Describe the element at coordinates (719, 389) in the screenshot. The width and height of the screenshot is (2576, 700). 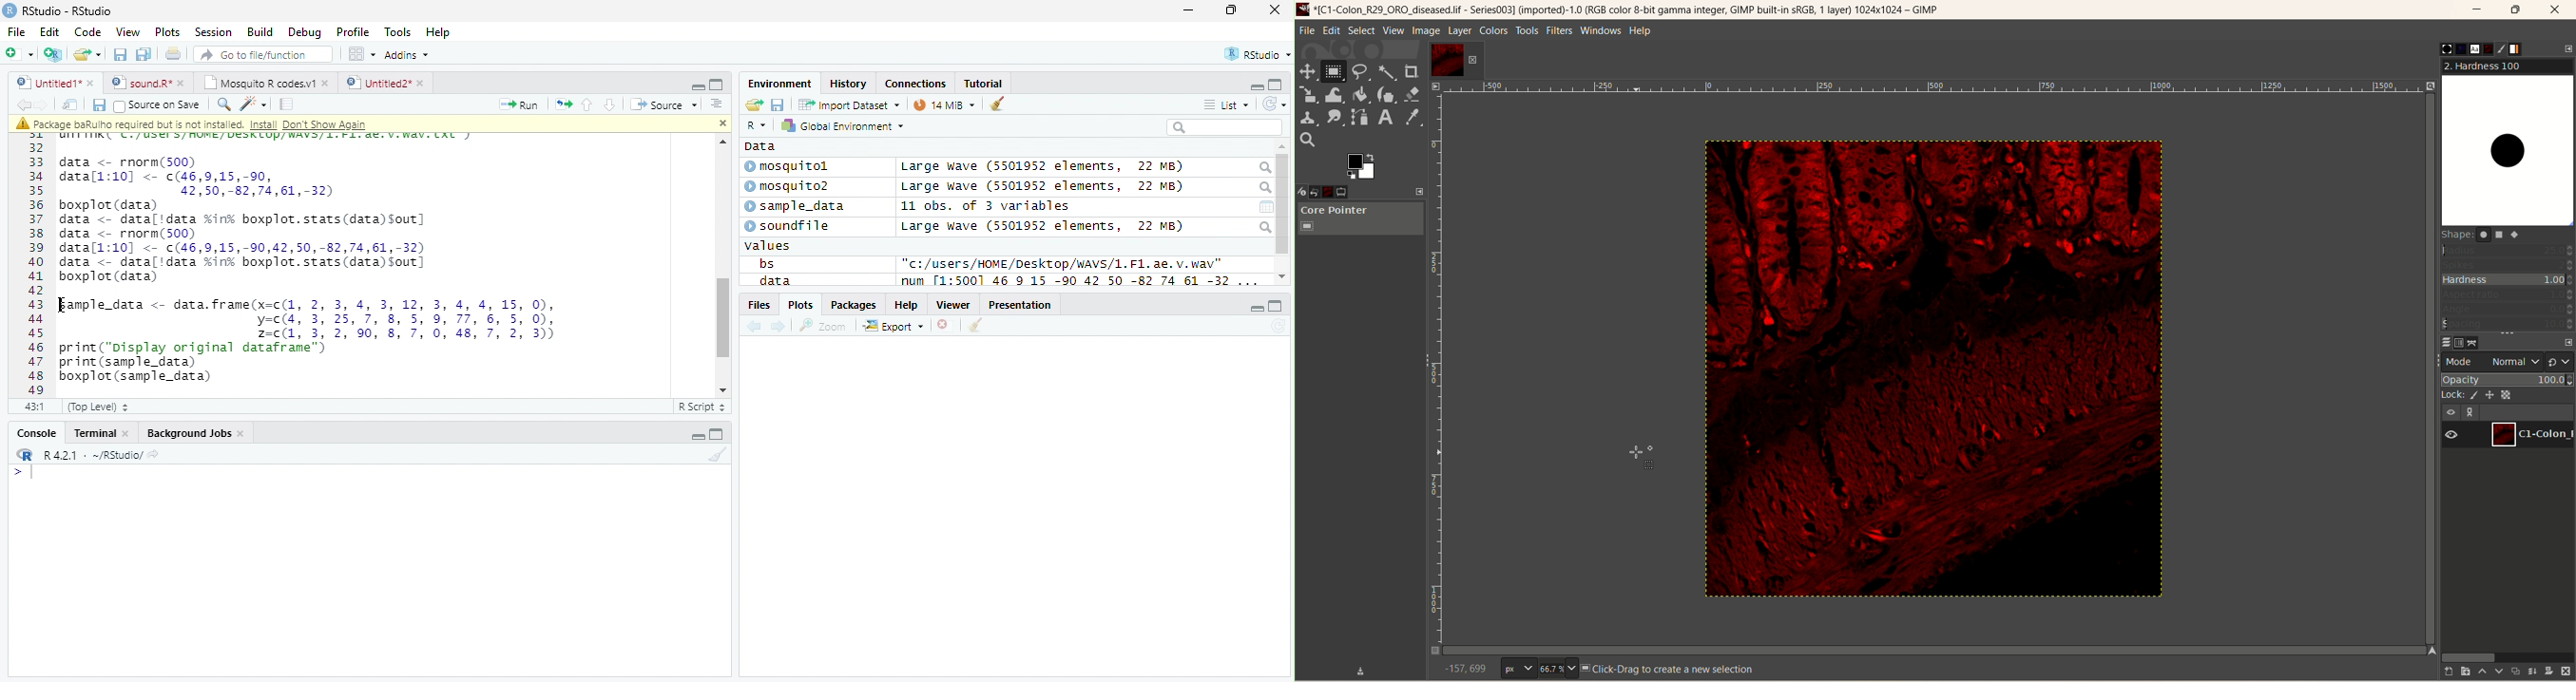
I see `scroll down` at that location.